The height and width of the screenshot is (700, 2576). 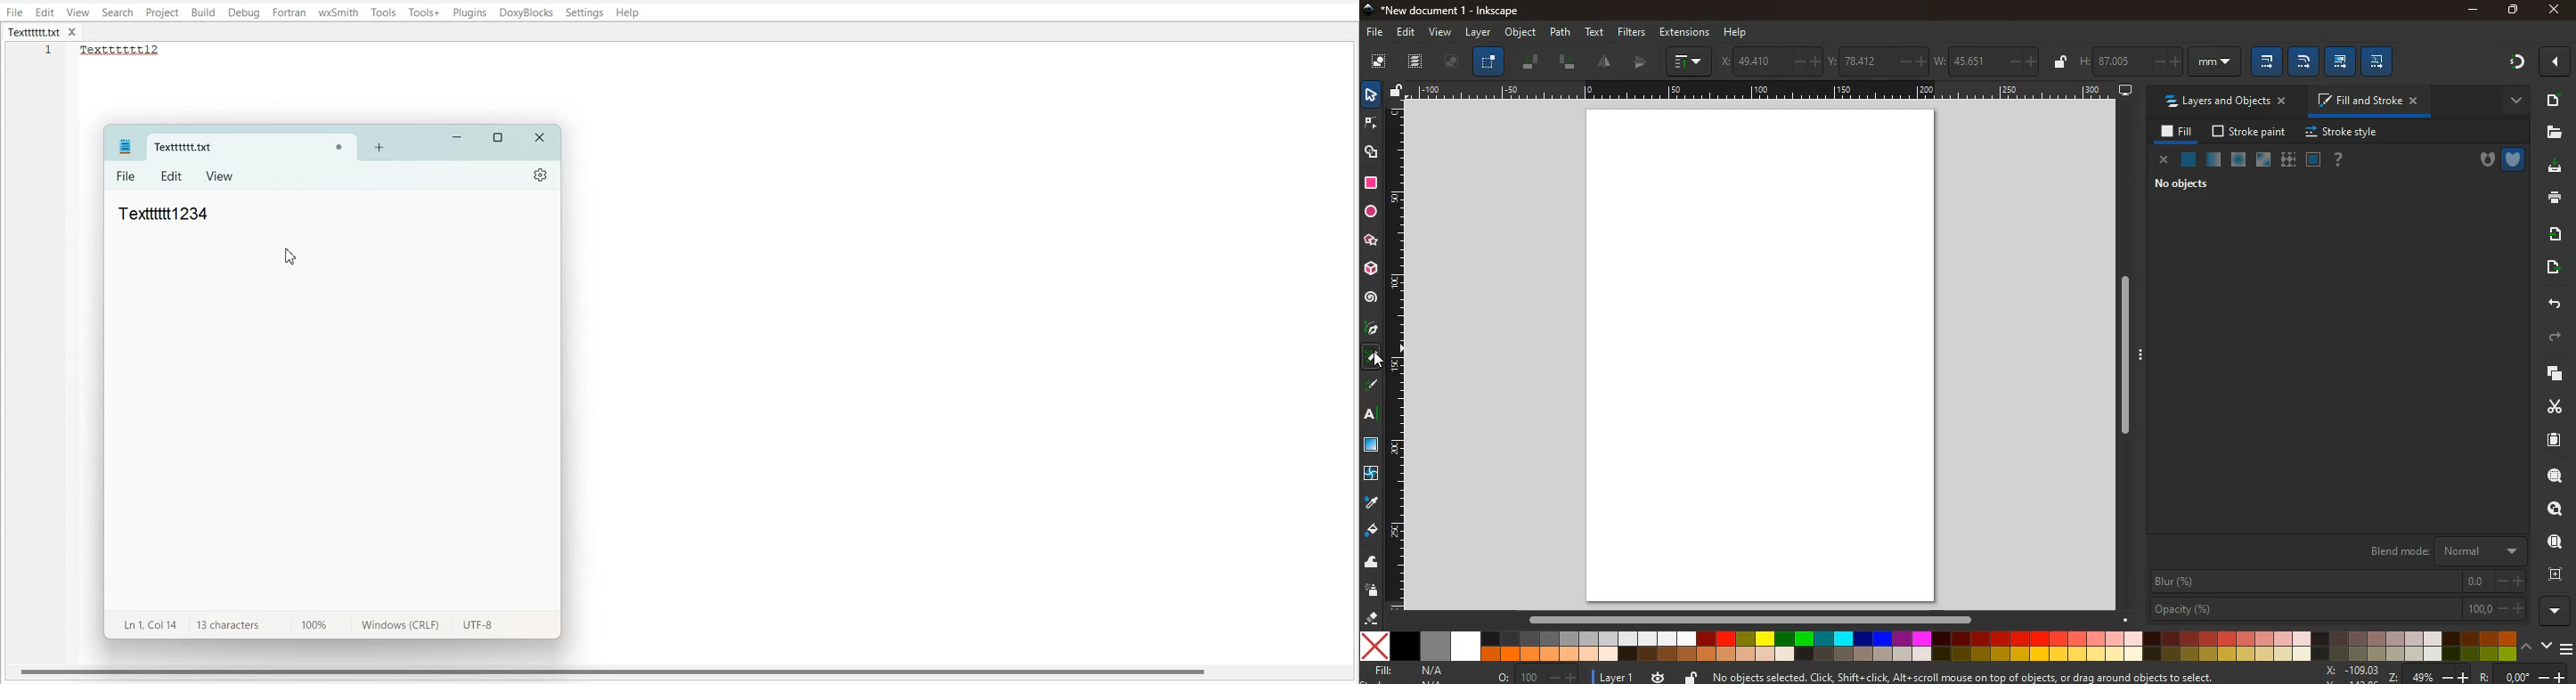 What do you see at coordinates (220, 176) in the screenshot?
I see `View` at bounding box center [220, 176].